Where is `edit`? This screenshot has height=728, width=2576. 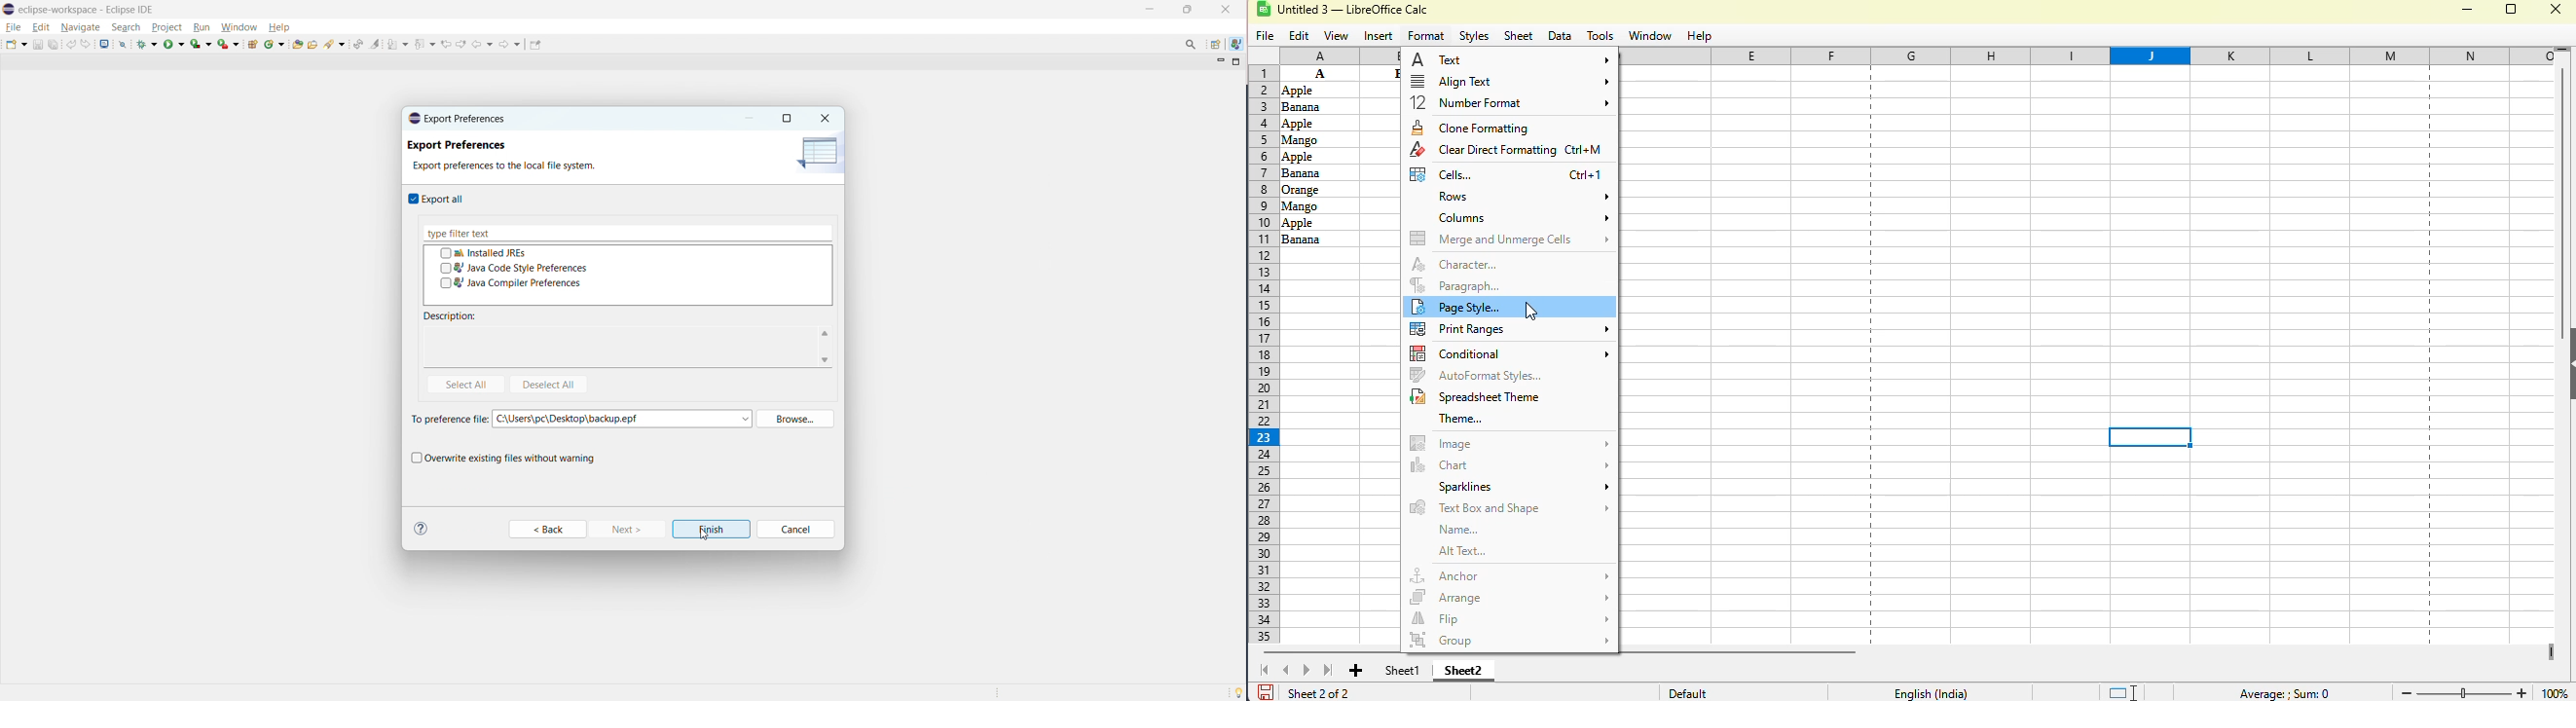
edit is located at coordinates (1300, 36).